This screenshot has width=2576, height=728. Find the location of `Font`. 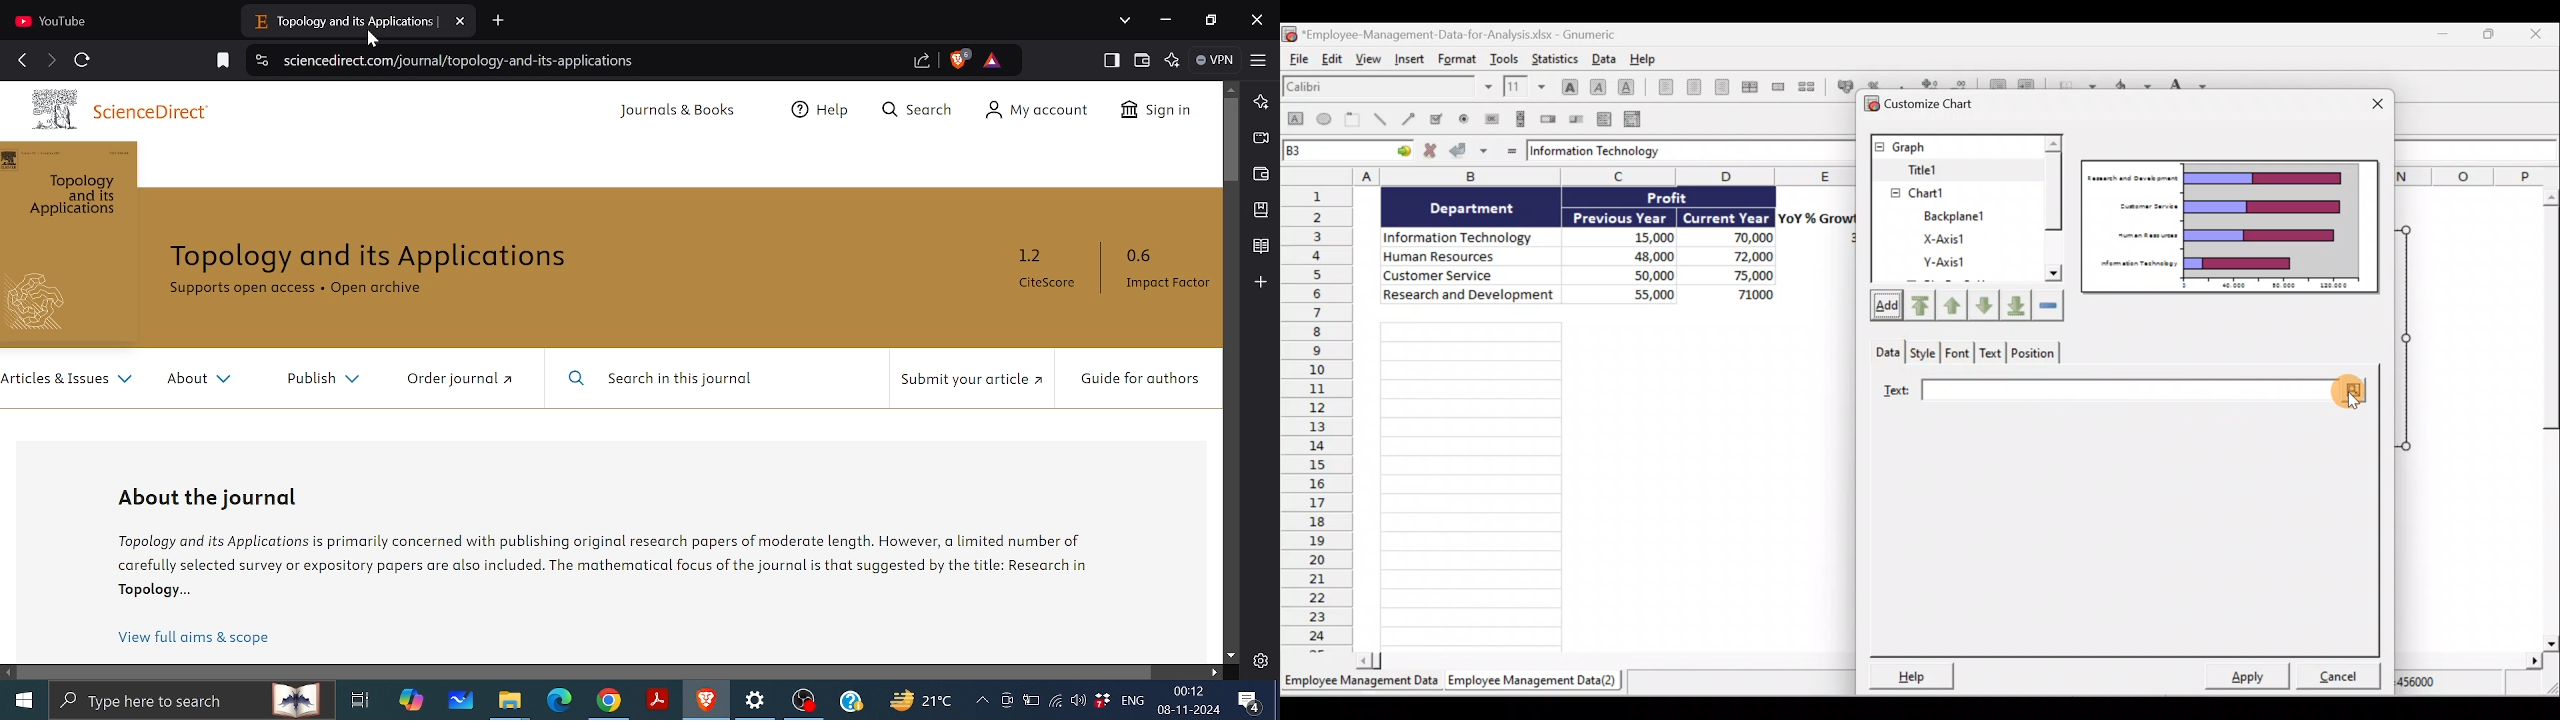

Font is located at coordinates (1957, 351).